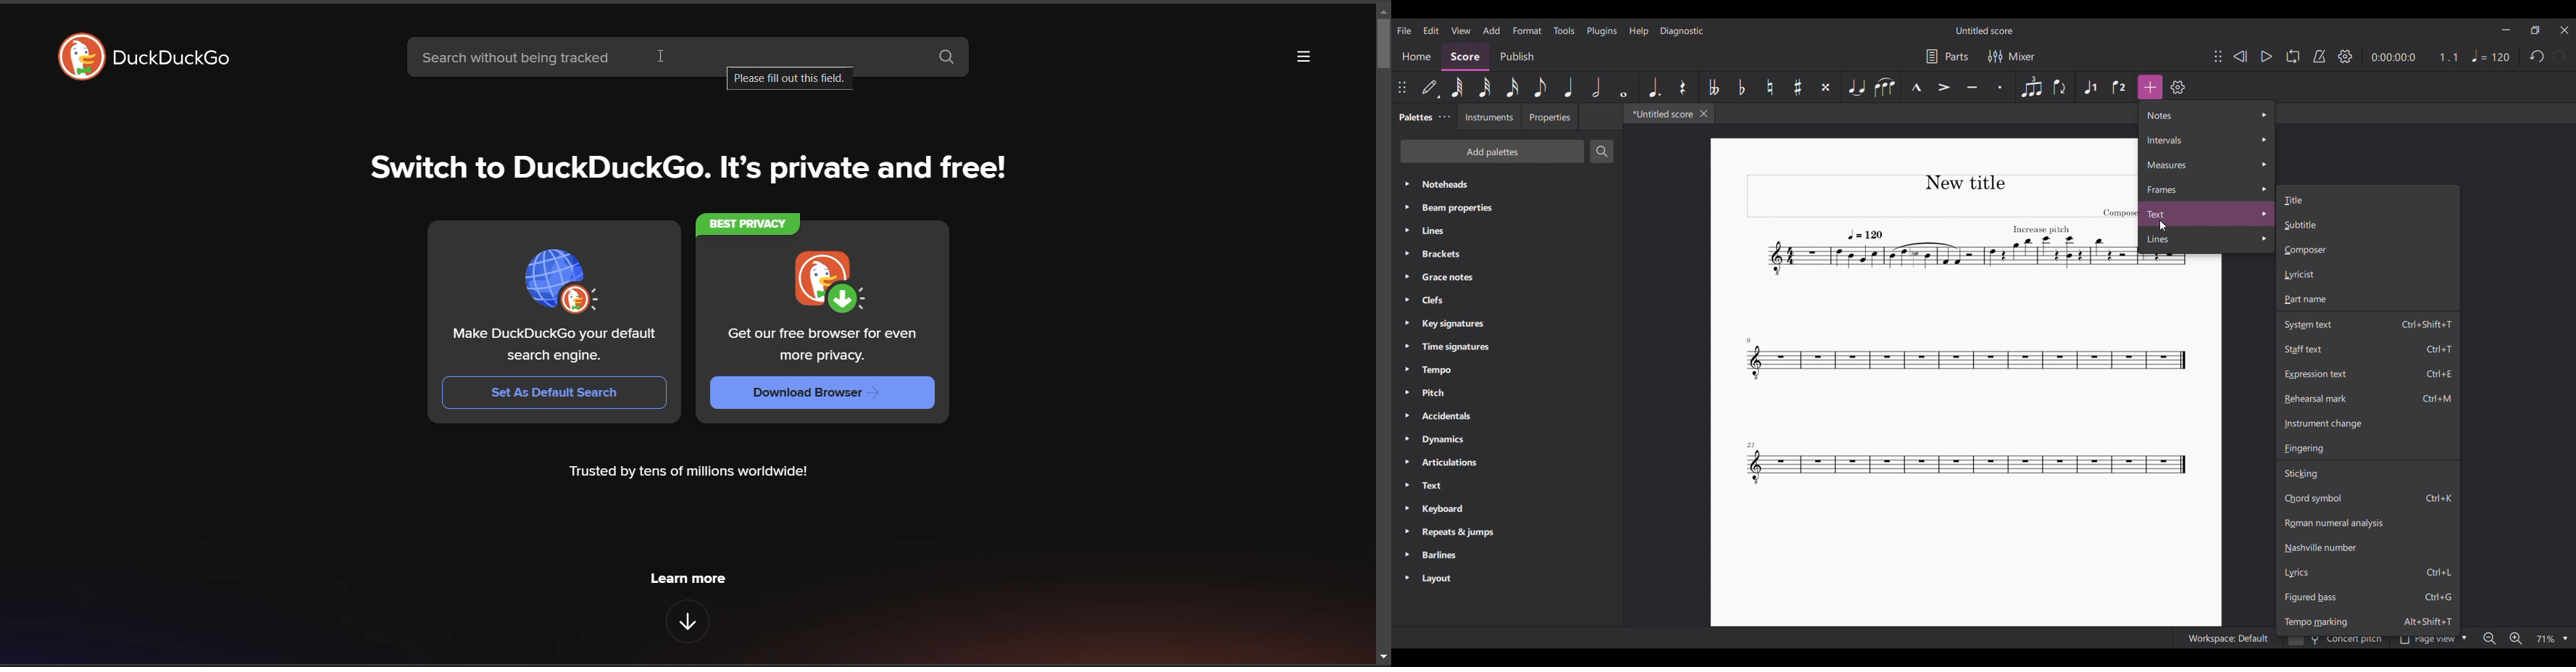 This screenshot has height=672, width=2576. Describe the element at coordinates (2449, 57) in the screenshot. I see `Current ratio` at that location.